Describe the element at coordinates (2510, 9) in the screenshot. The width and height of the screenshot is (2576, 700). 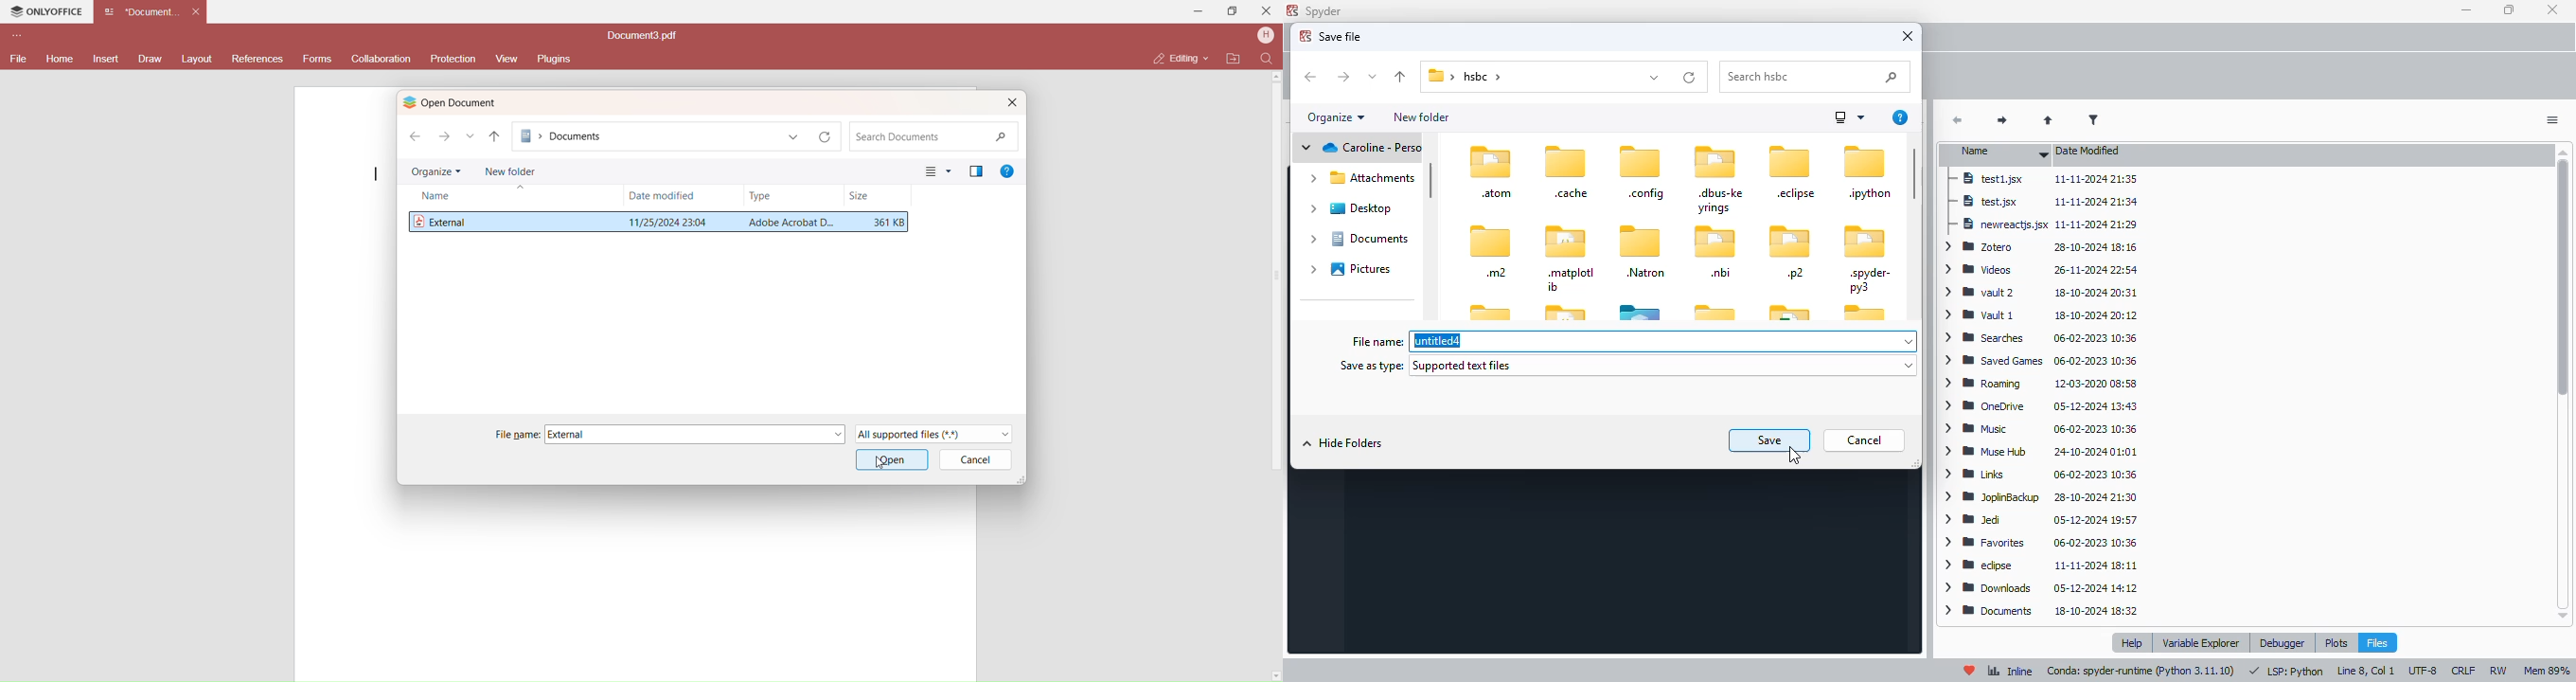
I see `maximize` at that location.